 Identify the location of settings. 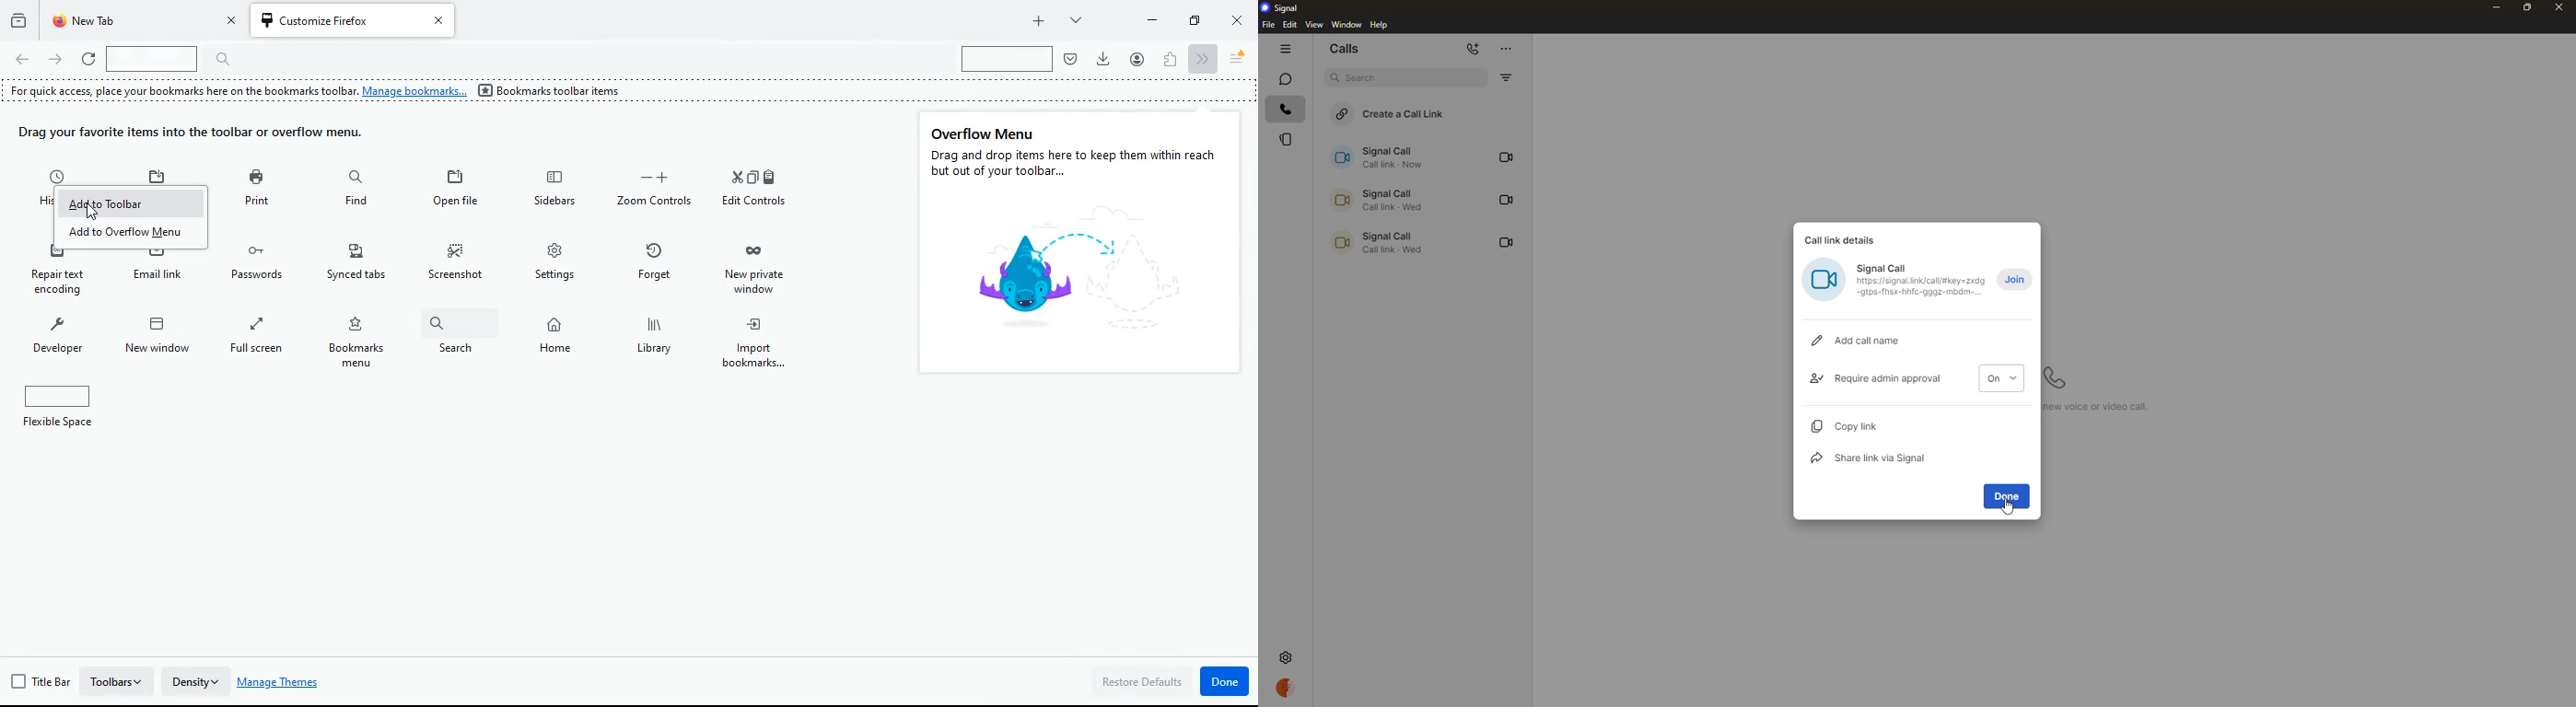
(559, 262).